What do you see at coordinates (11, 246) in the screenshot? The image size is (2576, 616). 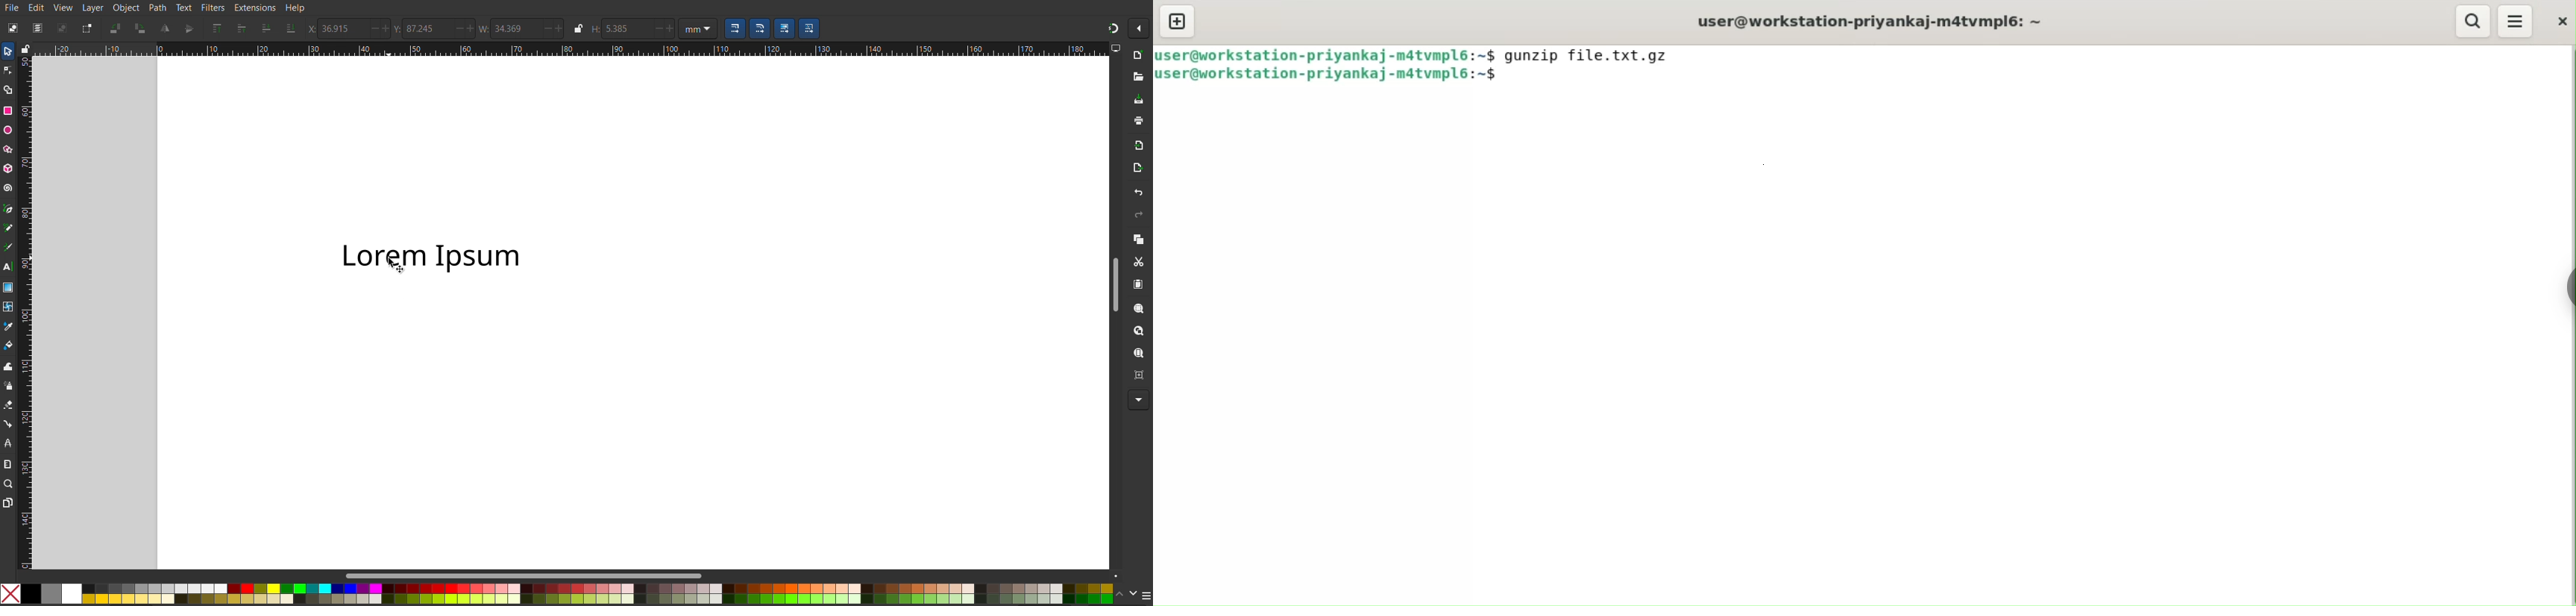 I see `Calligraphy Tool` at bounding box center [11, 246].